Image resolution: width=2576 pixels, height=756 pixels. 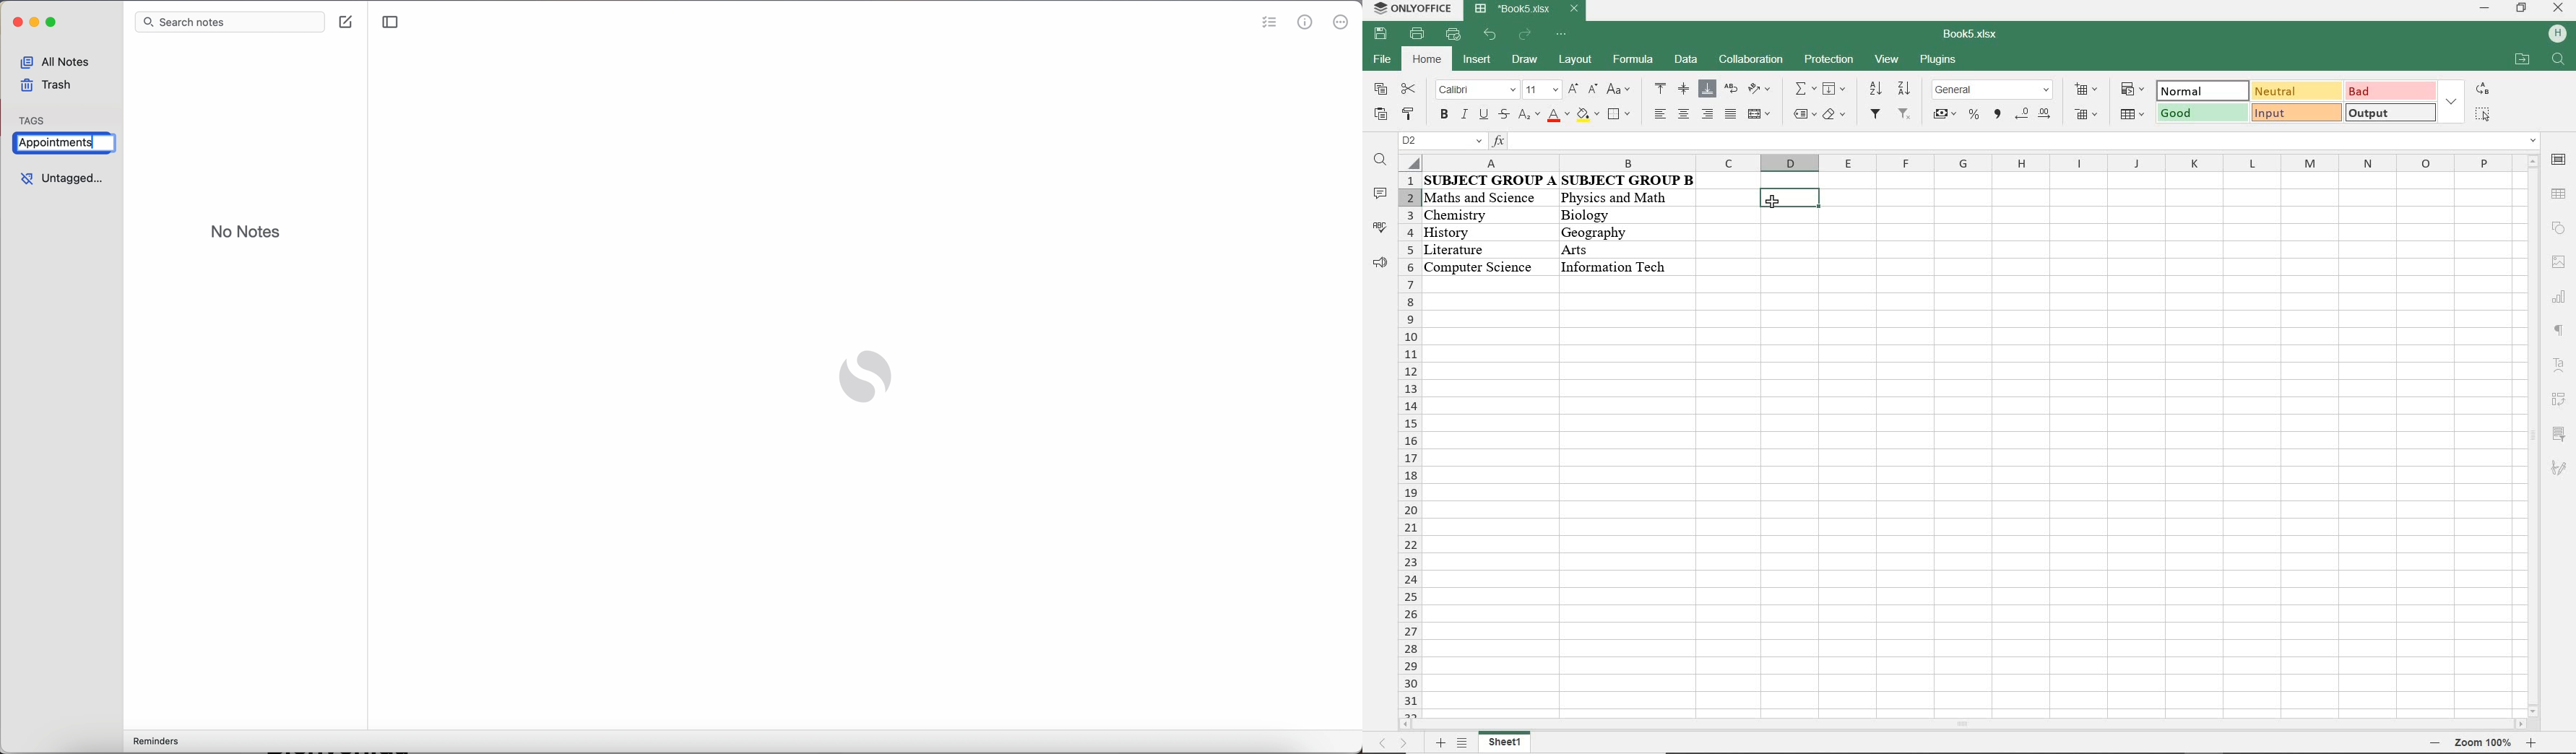 I want to click on merge & center, so click(x=1759, y=116).